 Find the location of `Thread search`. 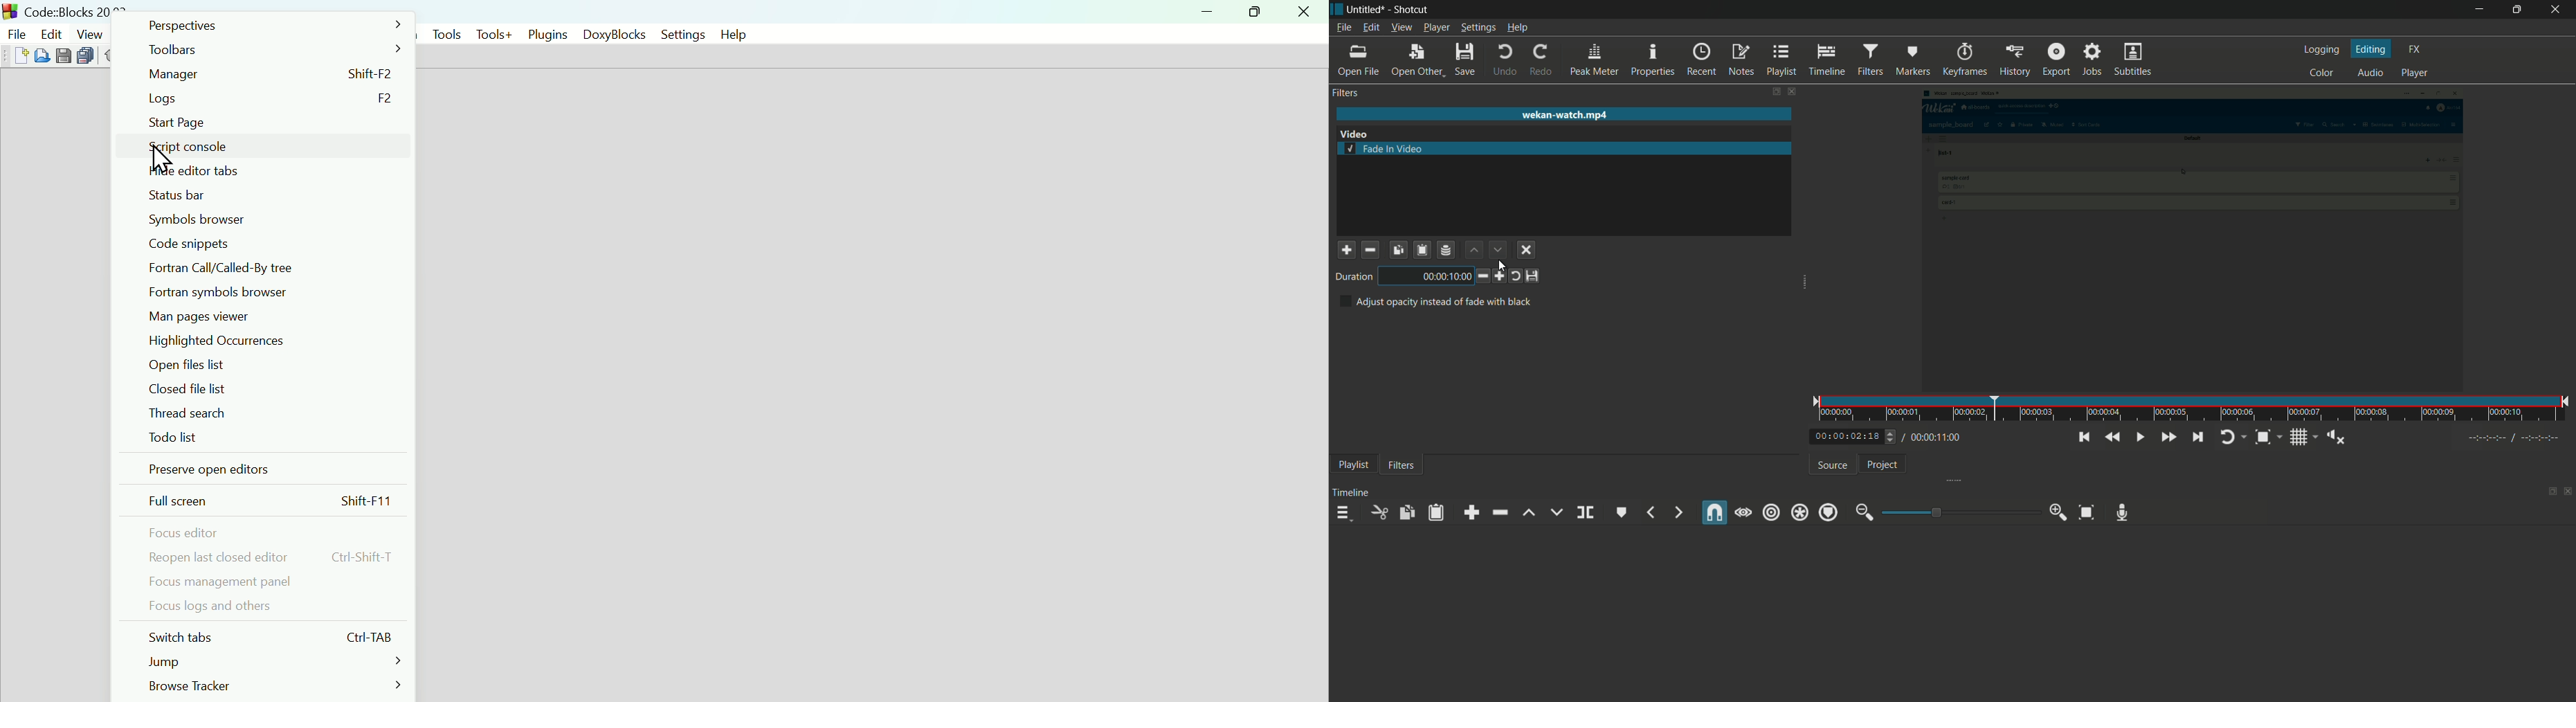

Thread search is located at coordinates (266, 412).